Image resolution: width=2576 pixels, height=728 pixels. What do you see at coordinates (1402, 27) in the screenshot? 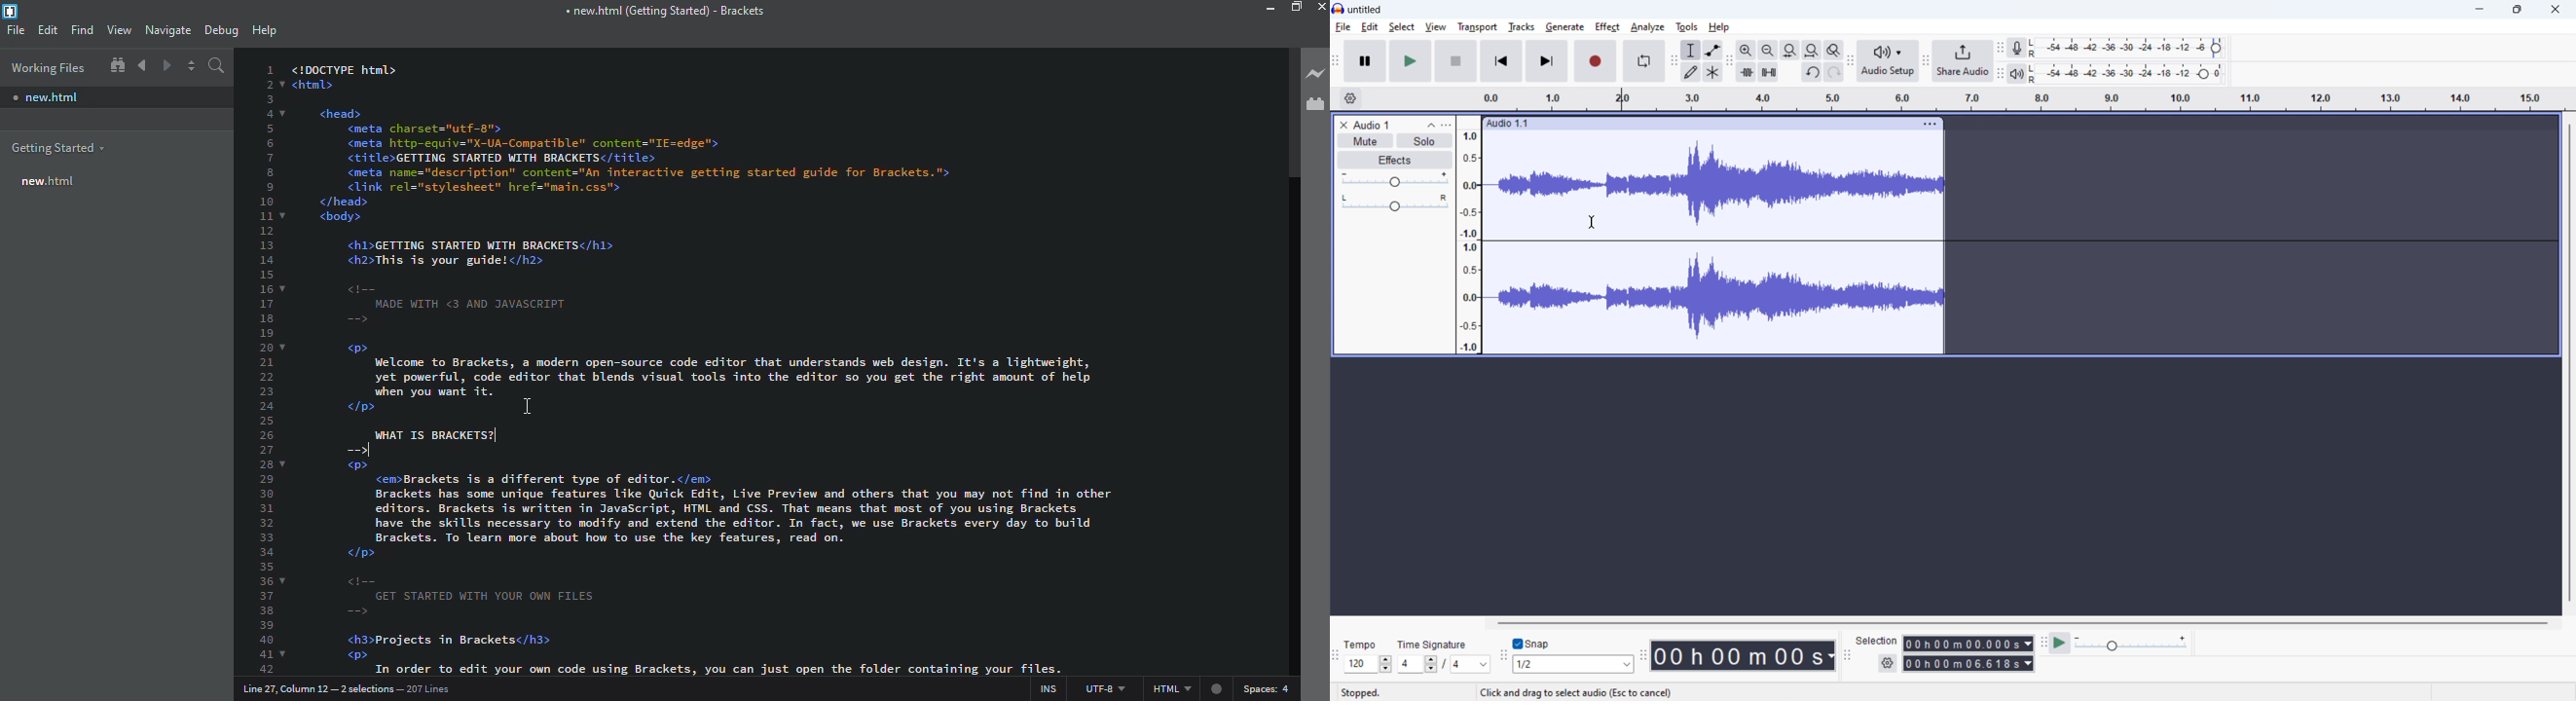
I see `select` at bounding box center [1402, 27].